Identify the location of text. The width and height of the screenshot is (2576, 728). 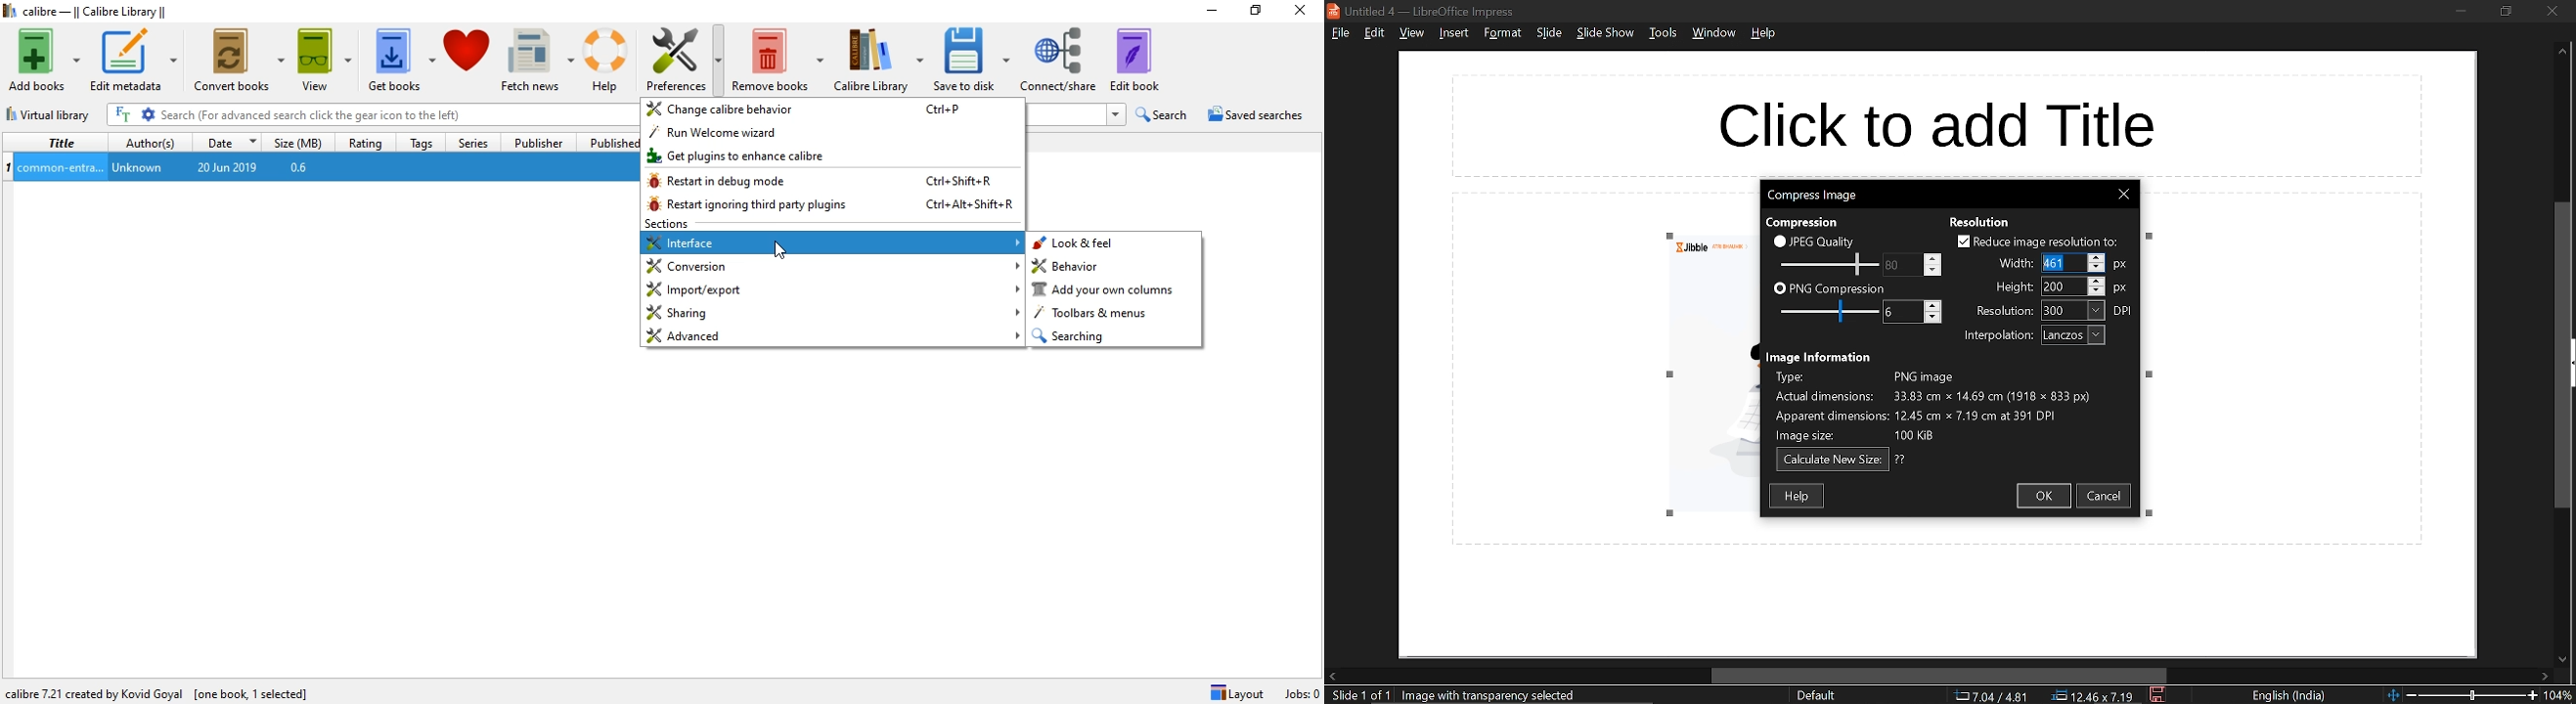
(1998, 336).